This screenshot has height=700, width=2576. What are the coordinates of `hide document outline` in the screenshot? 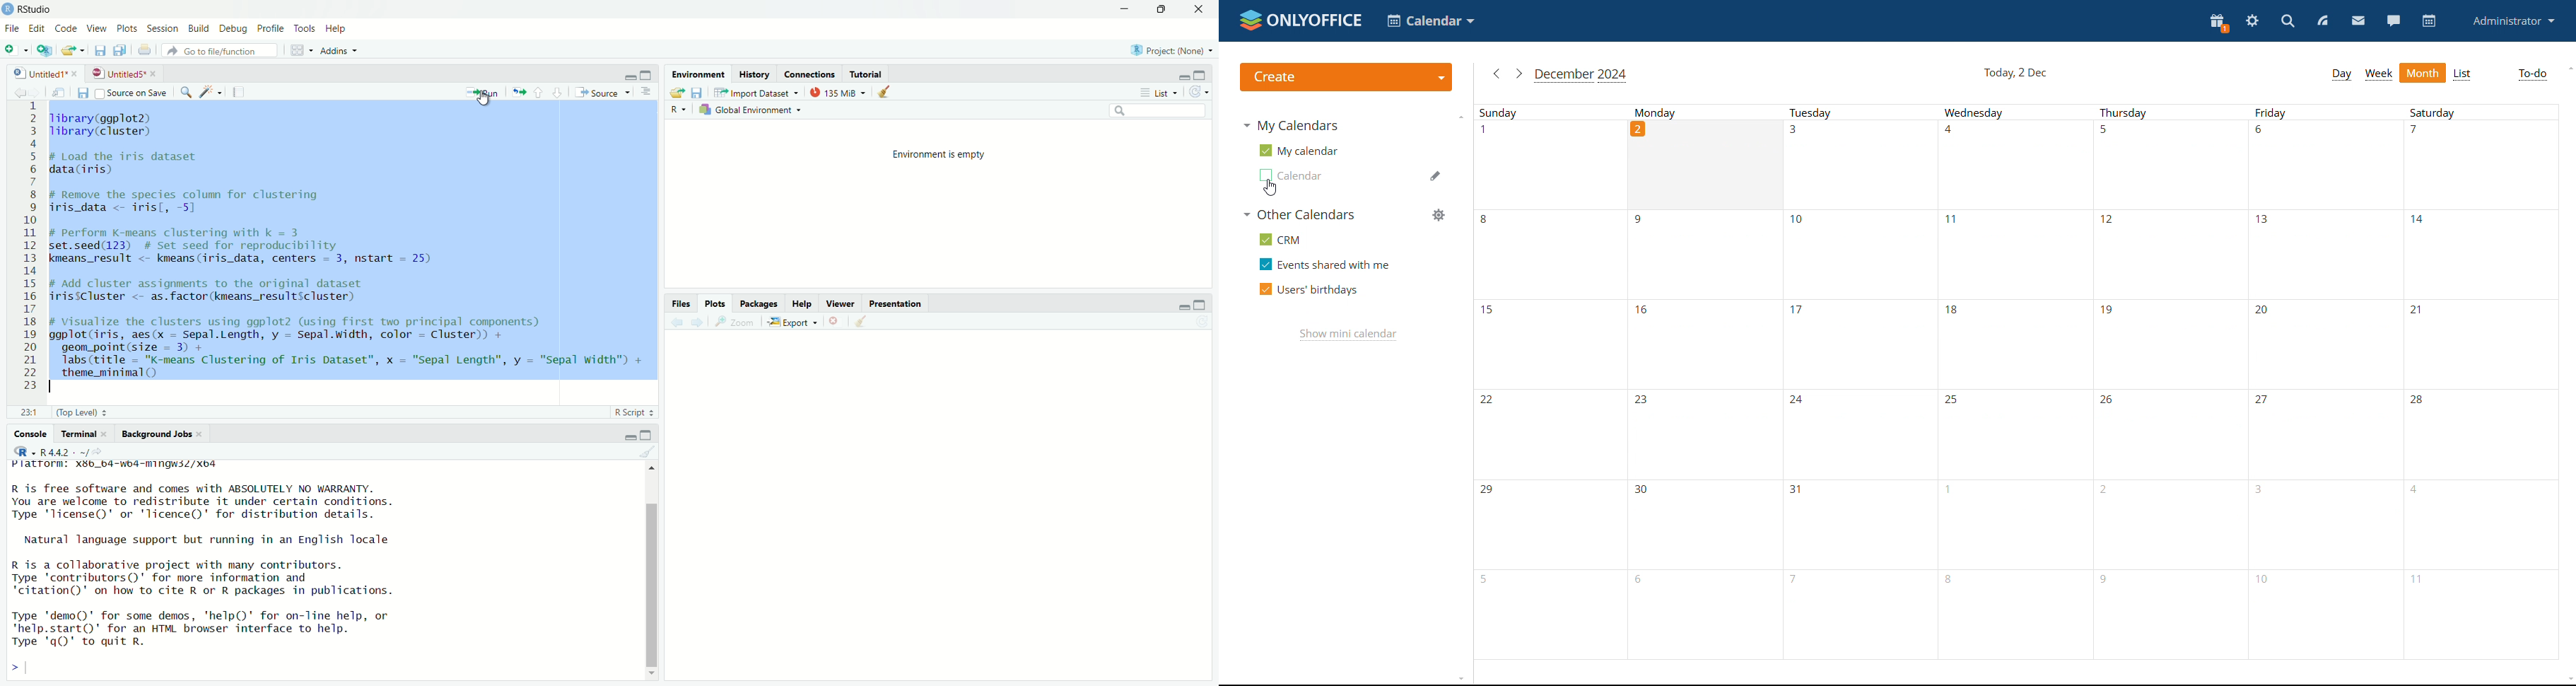 It's located at (647, 92).